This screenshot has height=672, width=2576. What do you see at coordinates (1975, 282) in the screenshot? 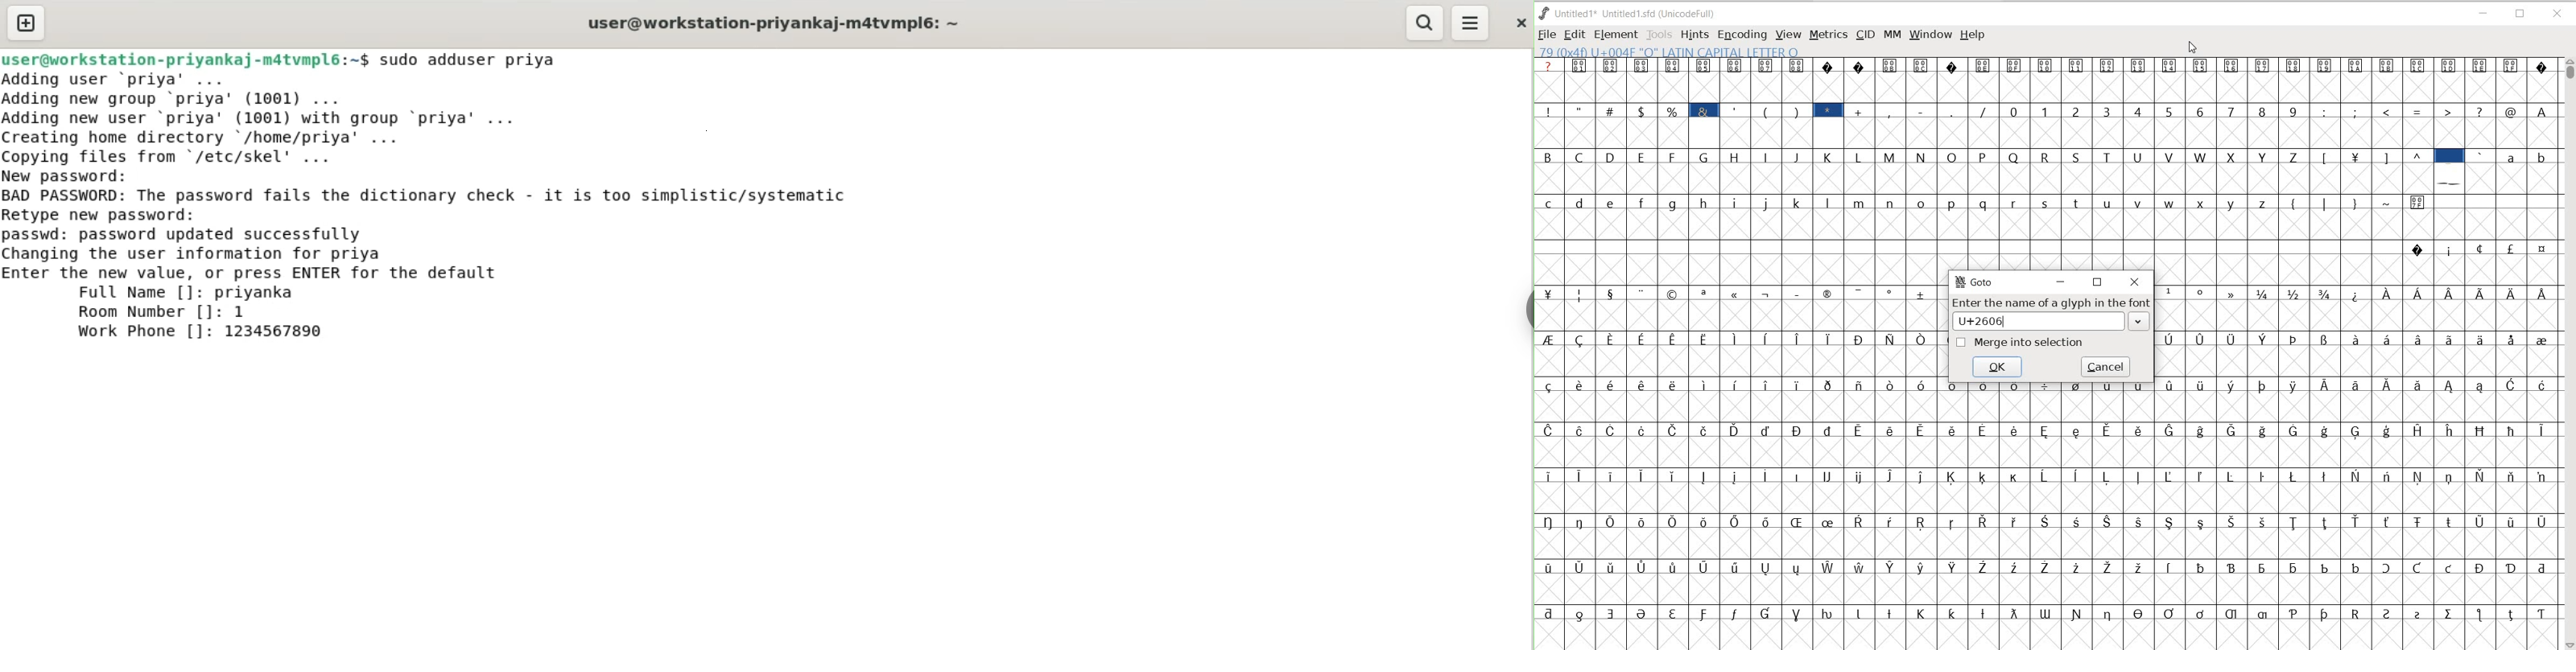
I see `GoTo` at bounding box center [1975, 282].